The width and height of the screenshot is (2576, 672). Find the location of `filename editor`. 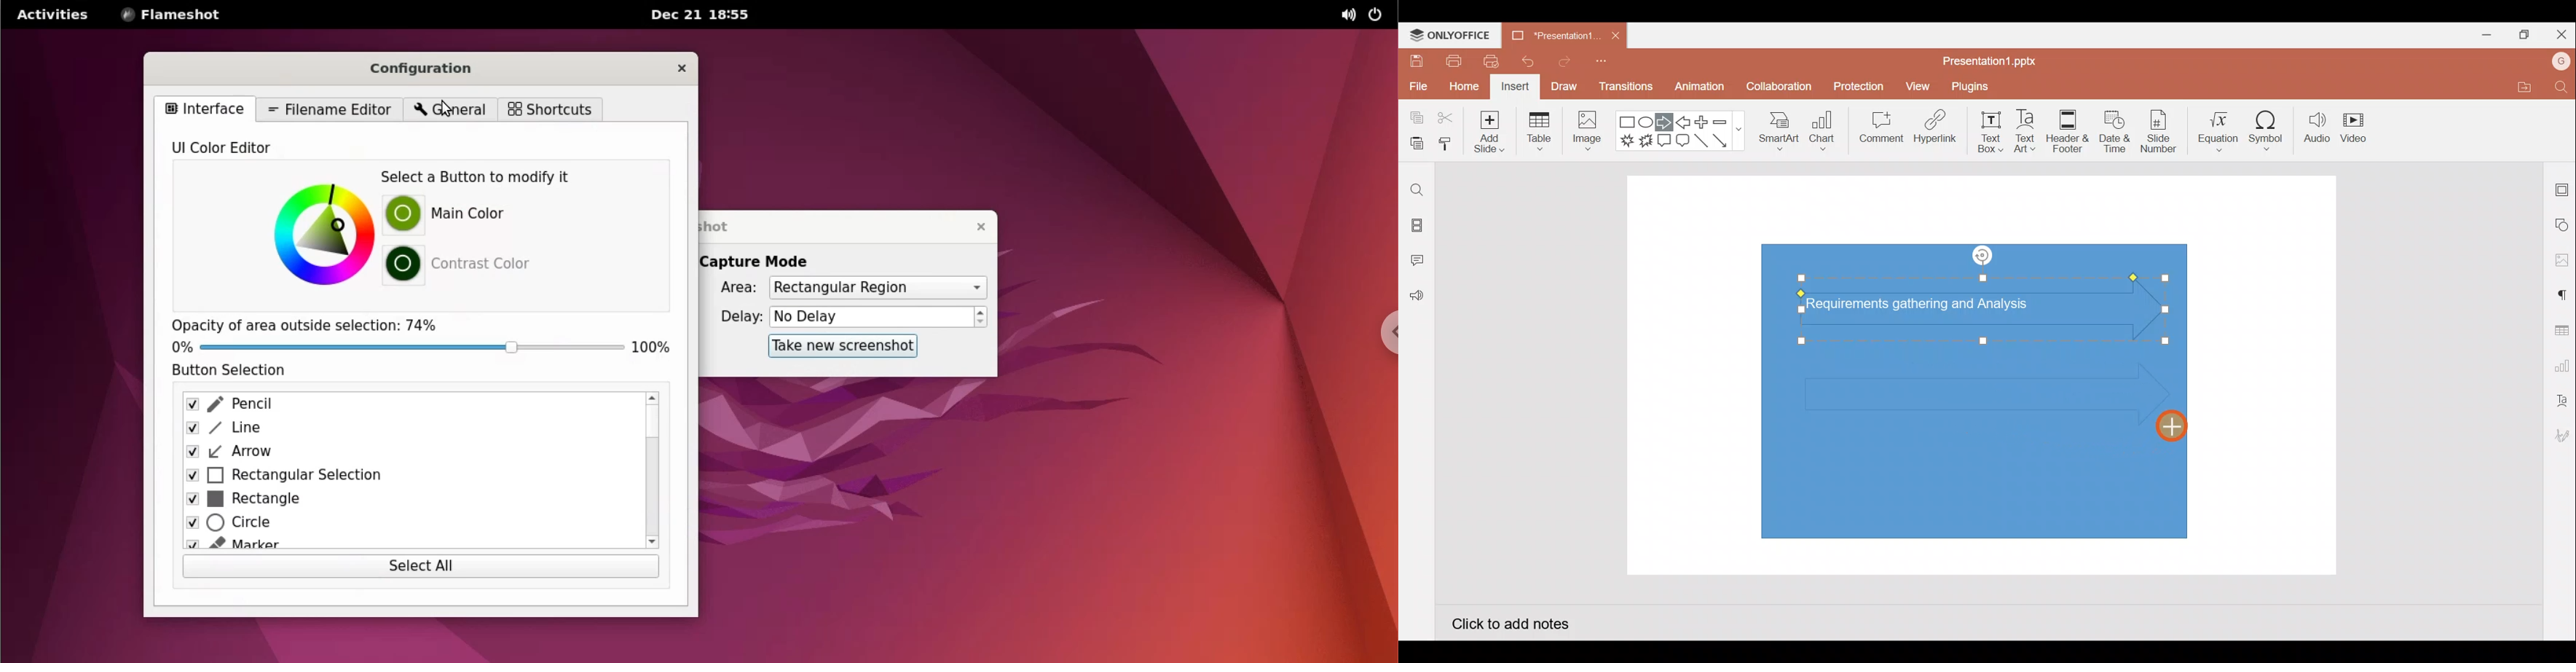

filename editor is located at coordinates (331, 109).